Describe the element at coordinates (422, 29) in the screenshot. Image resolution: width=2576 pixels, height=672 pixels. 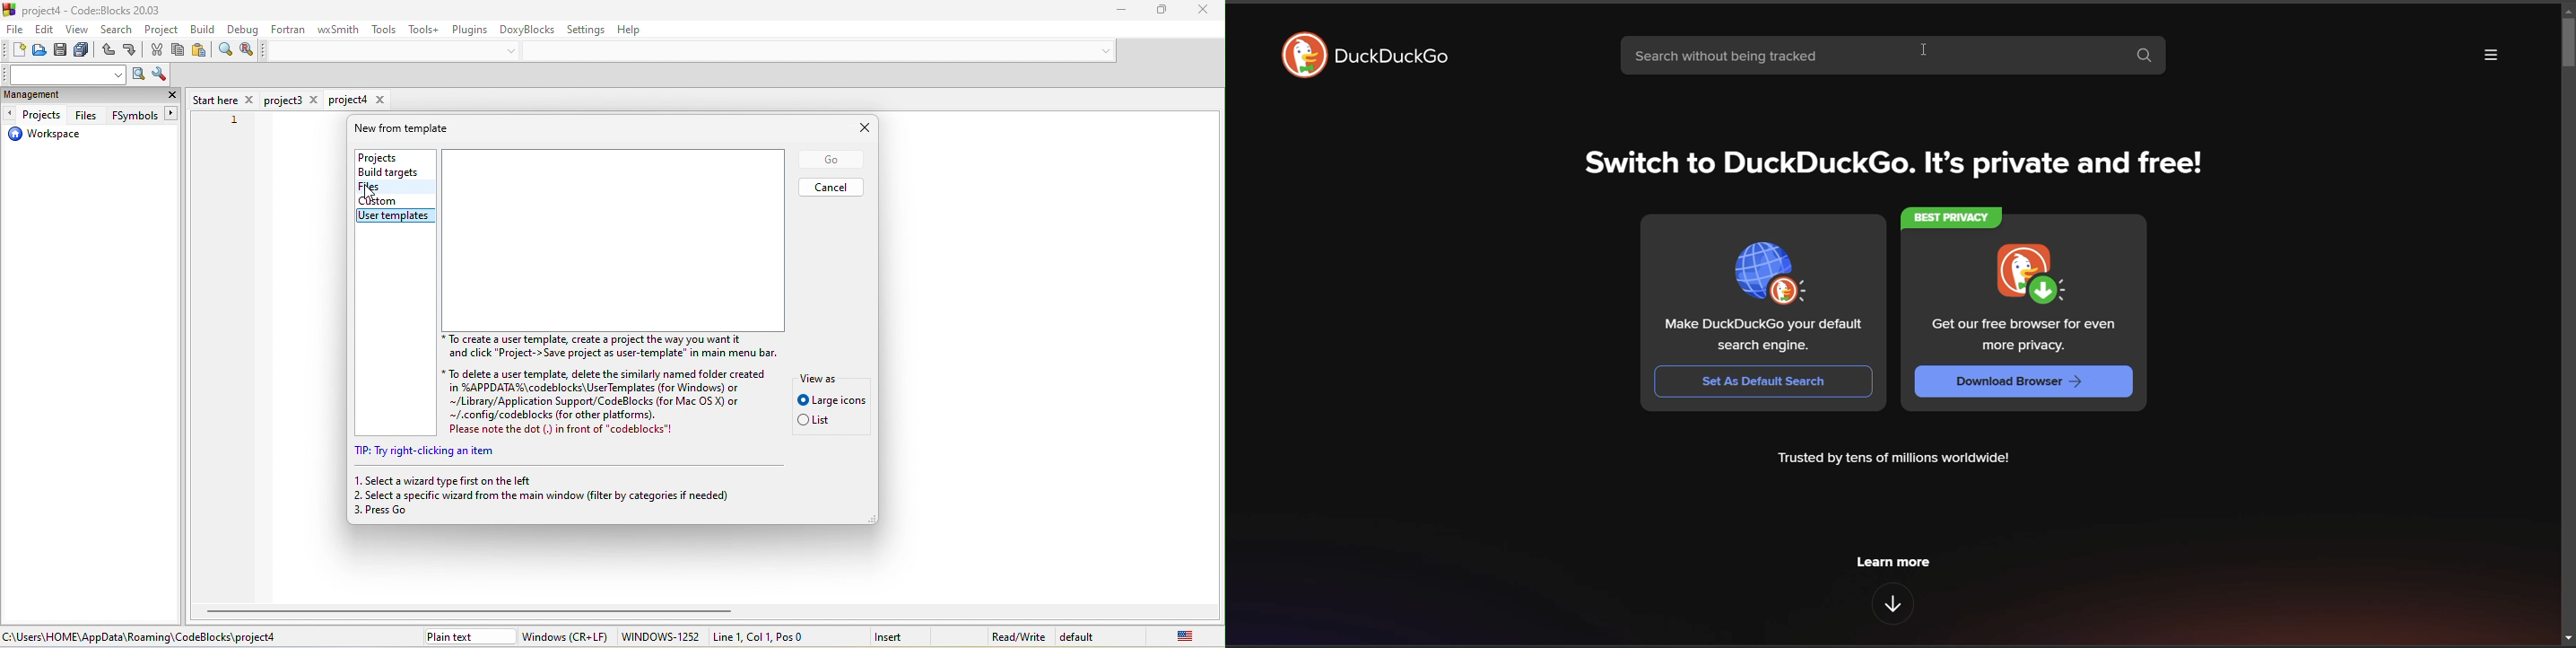
I see `tools+` at that location.